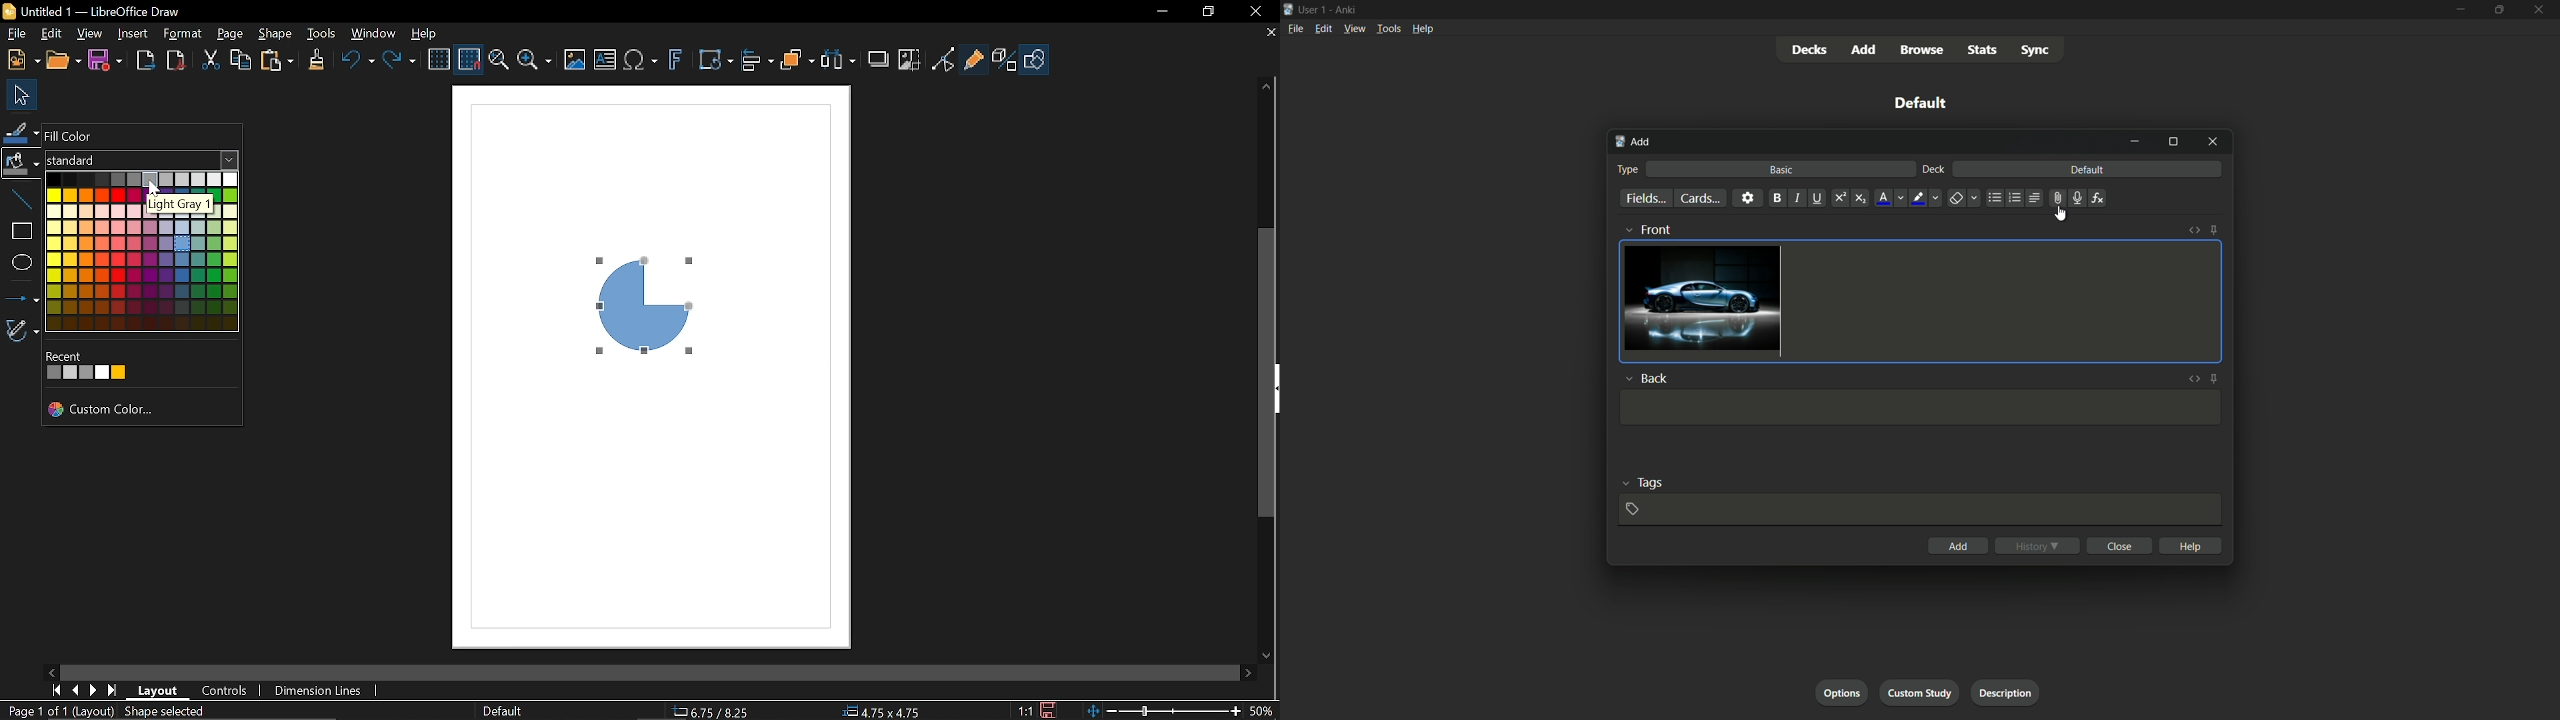 The width and height of the screenshot is (2576, 728). Describe the element at coordinates (1387, 29) in the screenshot. I see `tools menu` at that location.